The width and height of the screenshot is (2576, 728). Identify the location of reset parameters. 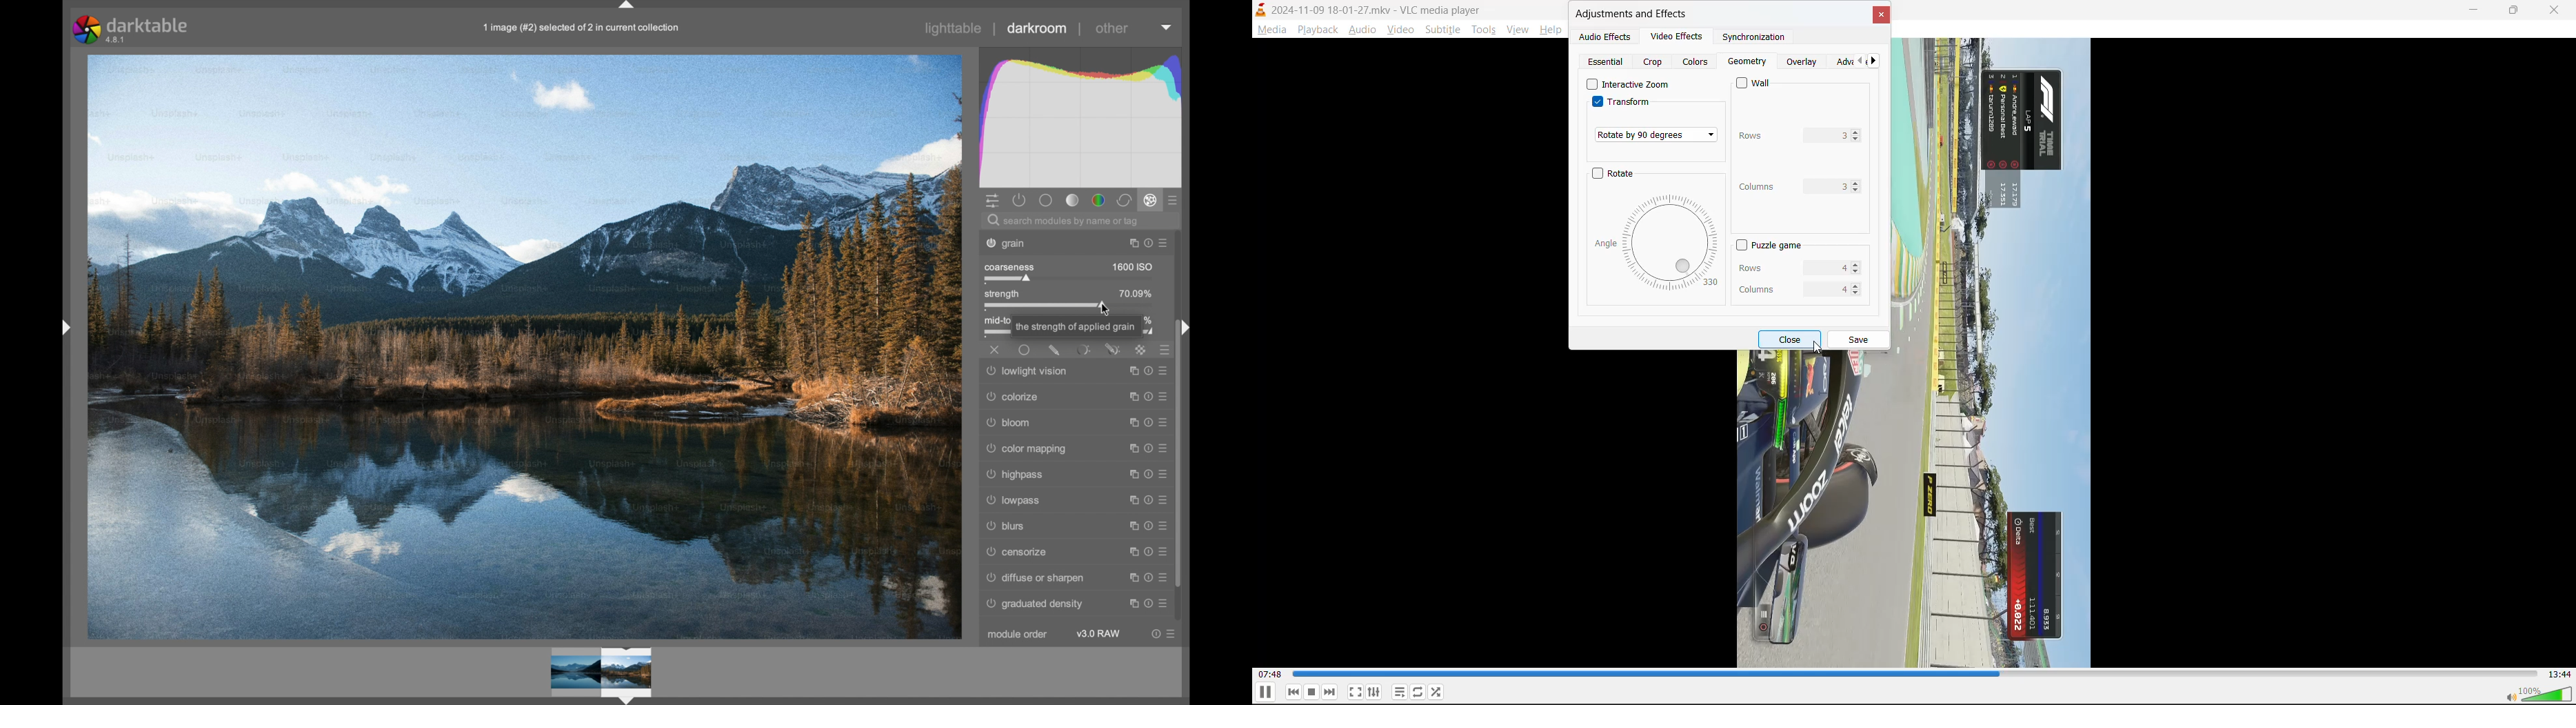
(1149, 501).